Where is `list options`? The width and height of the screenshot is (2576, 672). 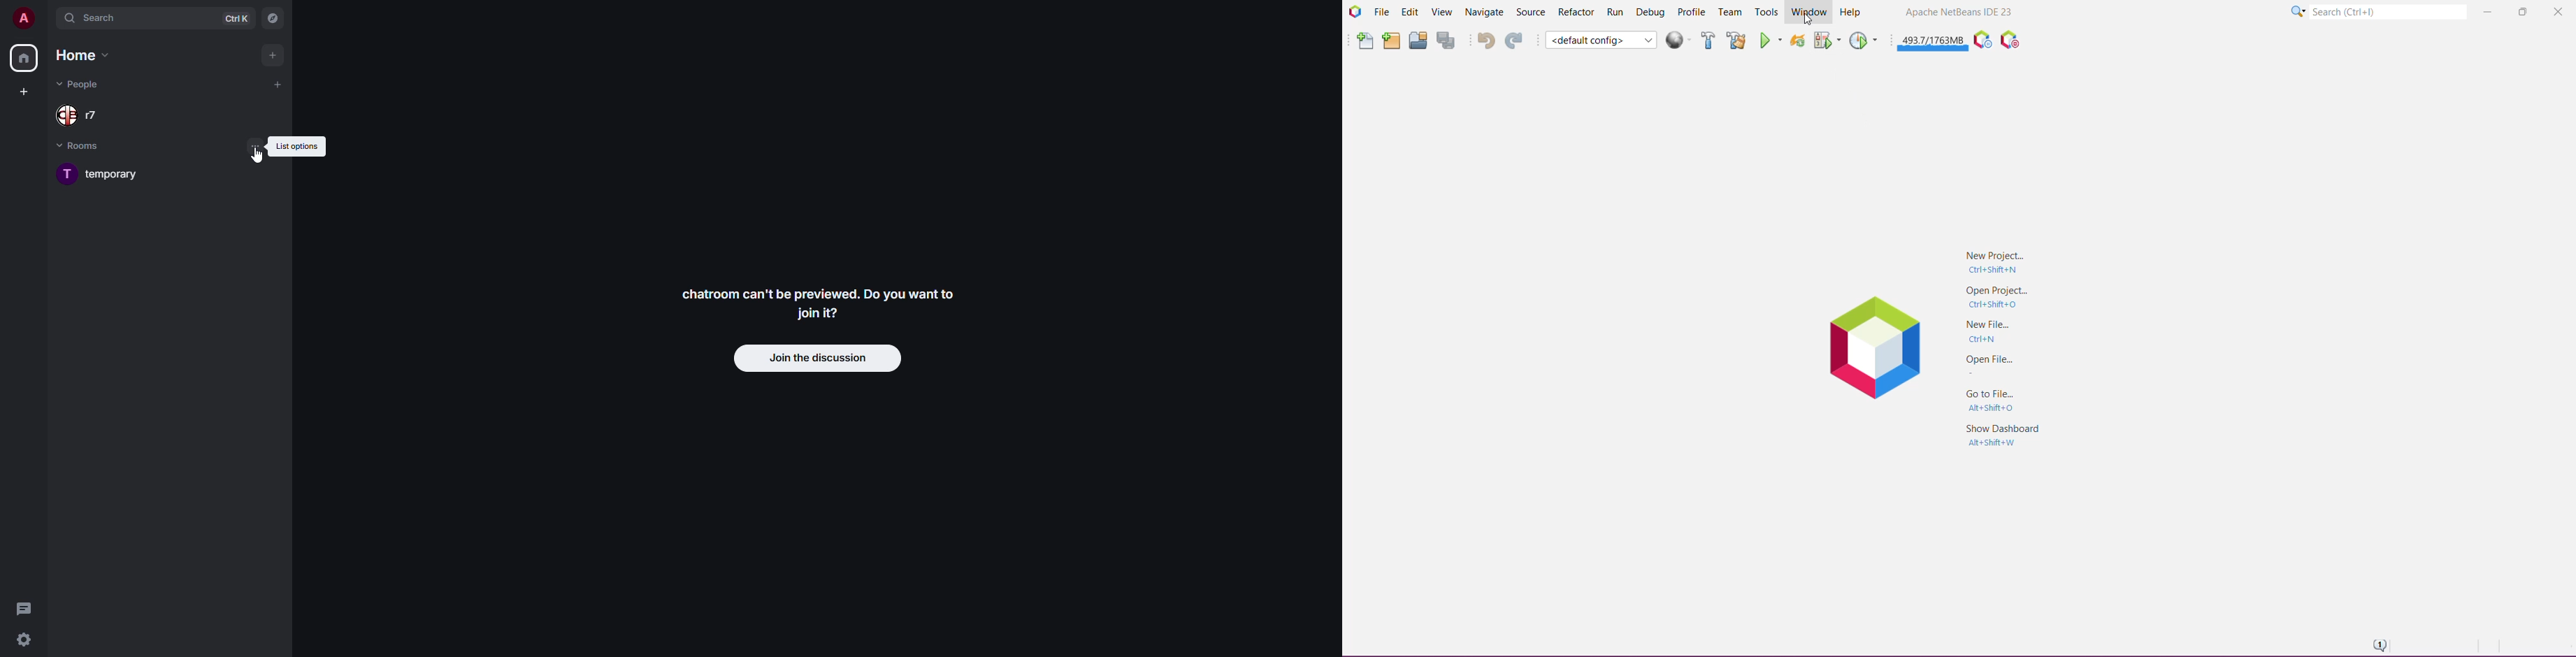 list options is located at coordinates (258, 147).